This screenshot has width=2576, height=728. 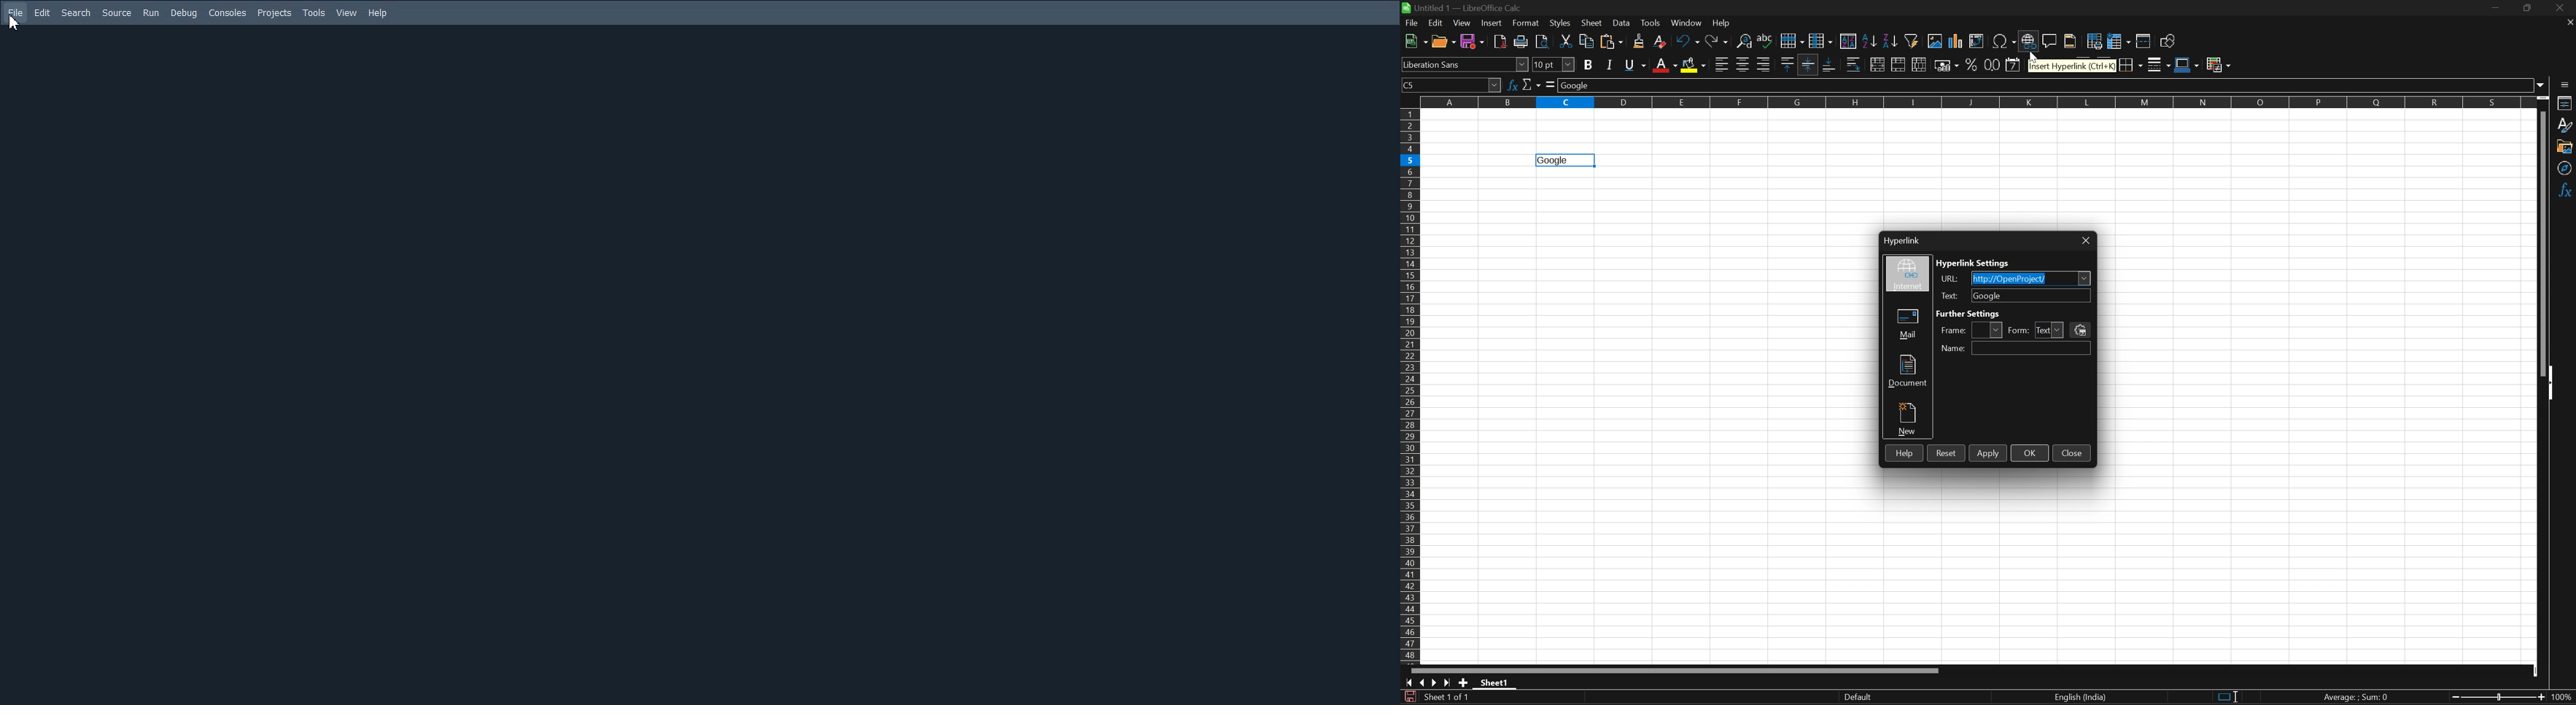 I want to click on 100%, so click(x=2563, y=698).